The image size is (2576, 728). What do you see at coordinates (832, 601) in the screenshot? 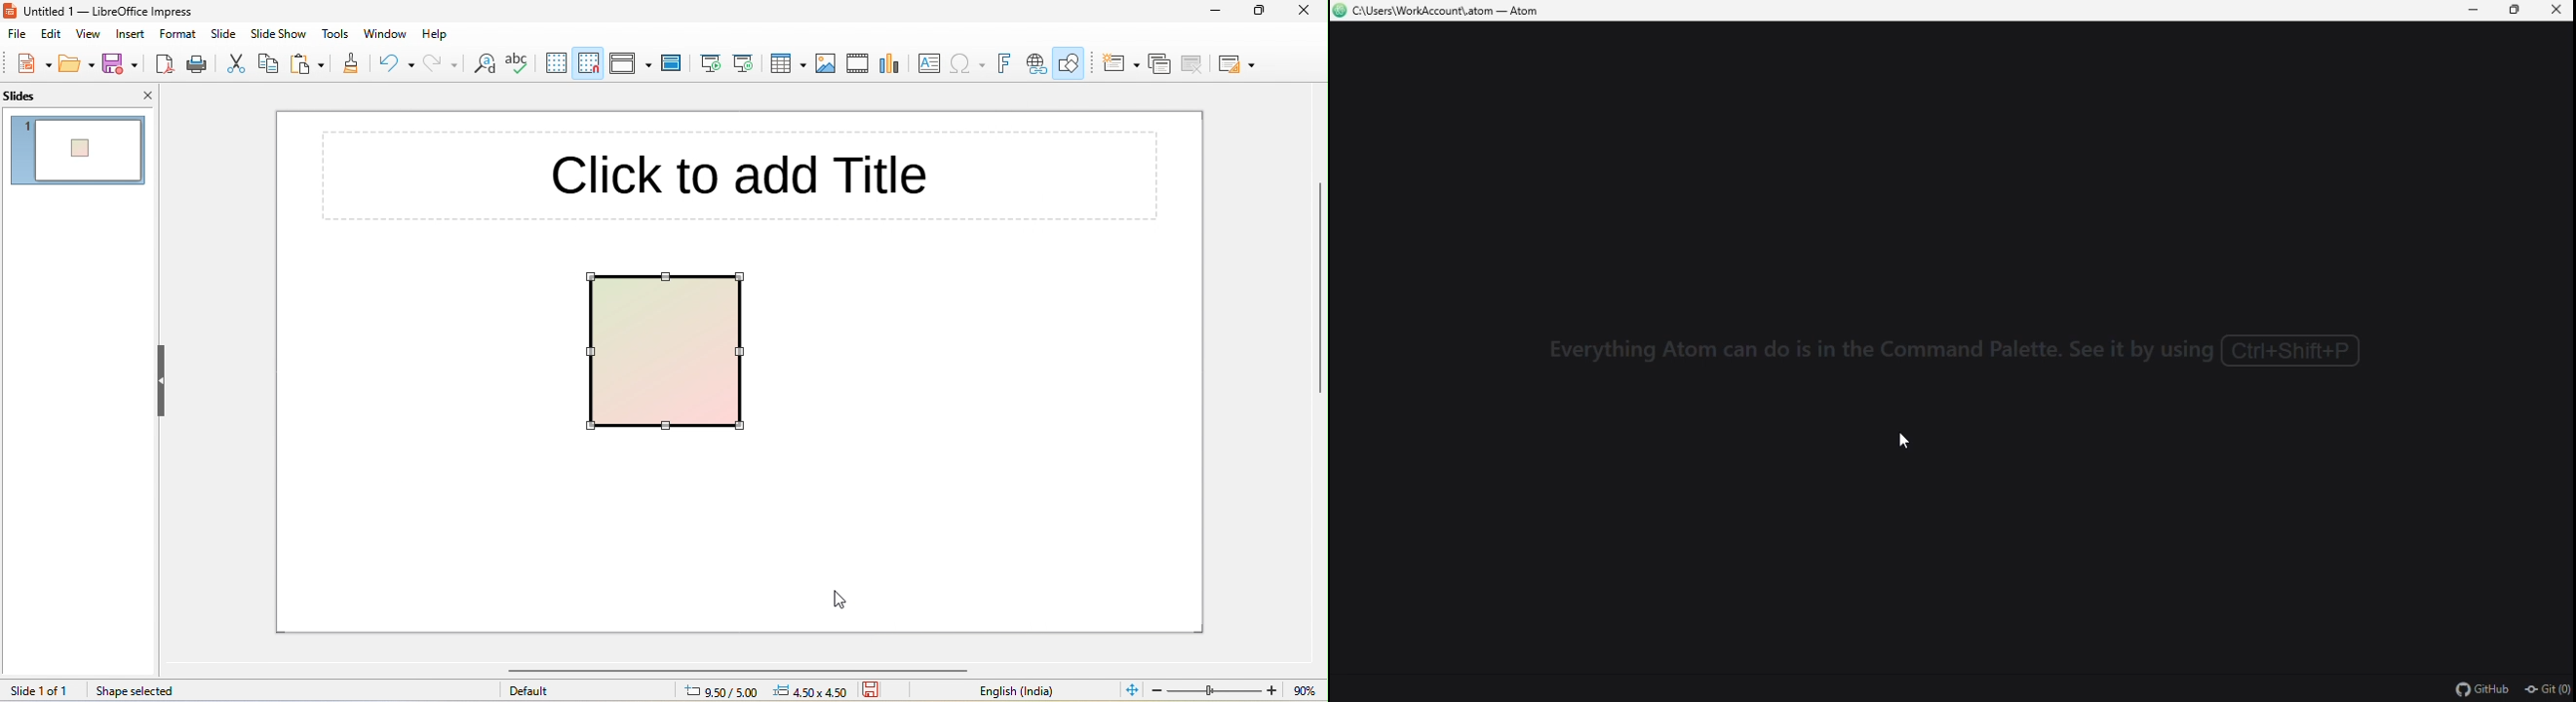
I see `cursor` at bounding box center [832, 601].